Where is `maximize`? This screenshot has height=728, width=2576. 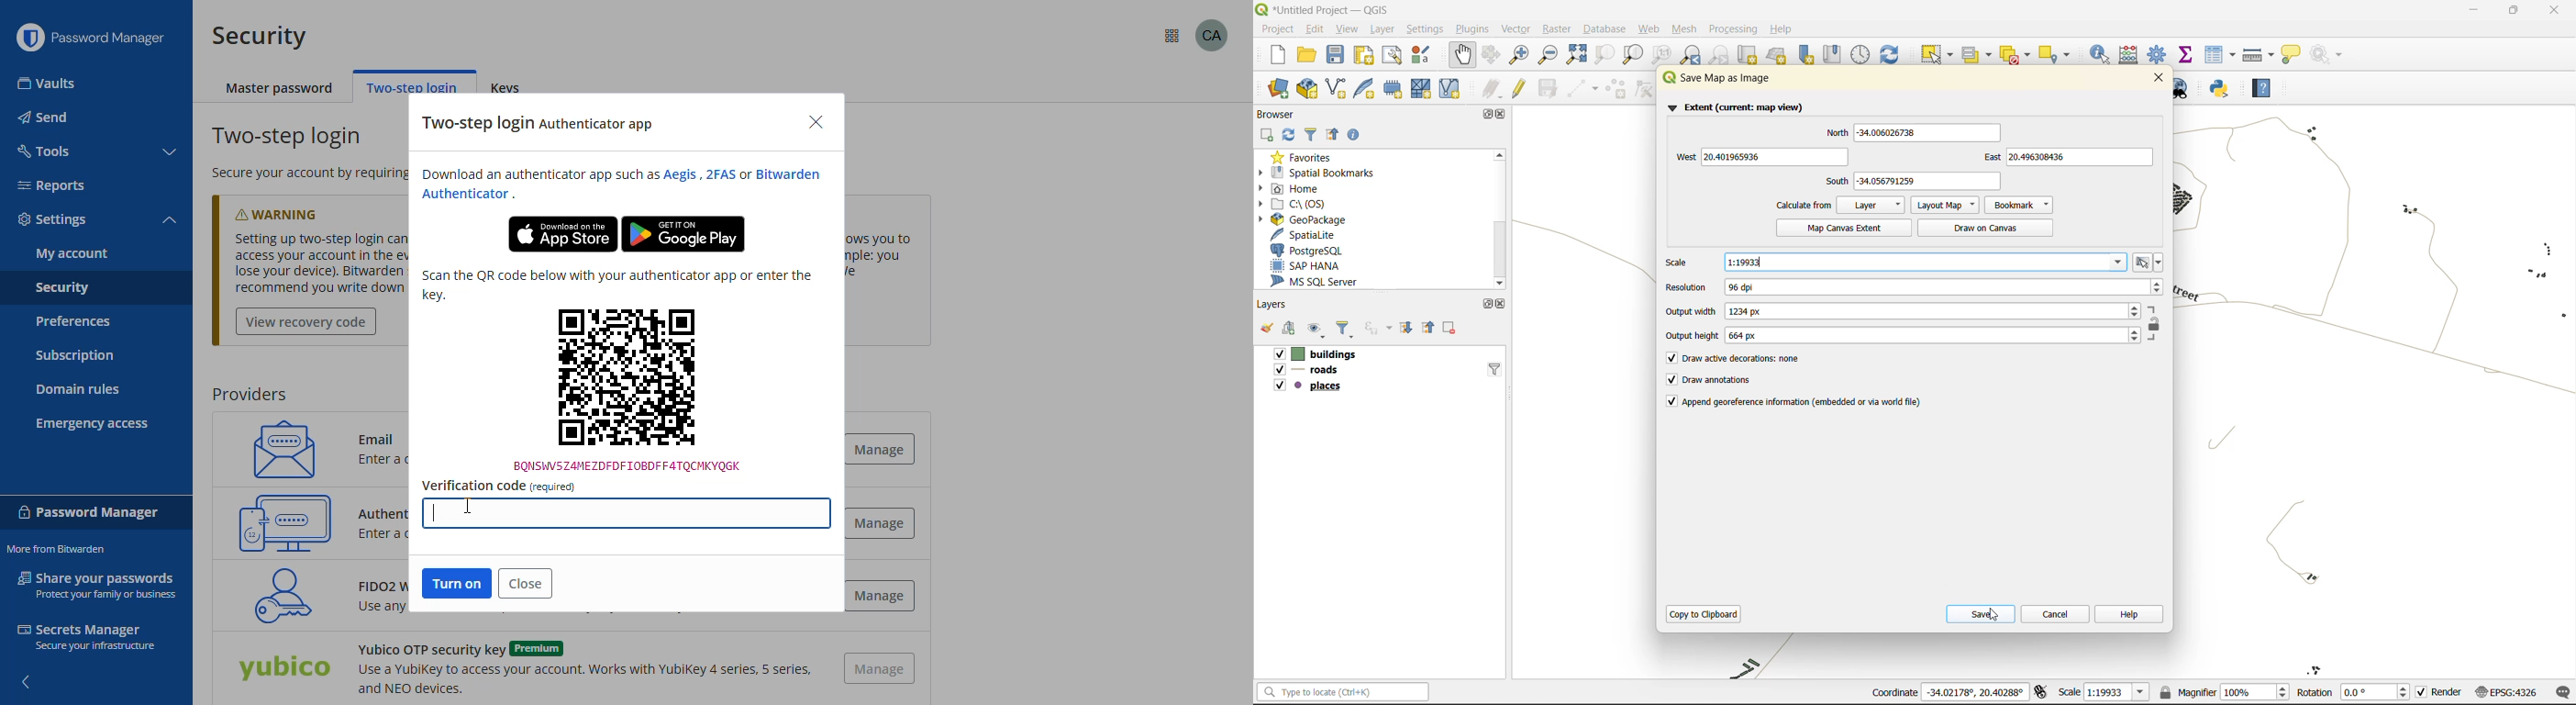 maximize is located at coordinates (1488, 304).